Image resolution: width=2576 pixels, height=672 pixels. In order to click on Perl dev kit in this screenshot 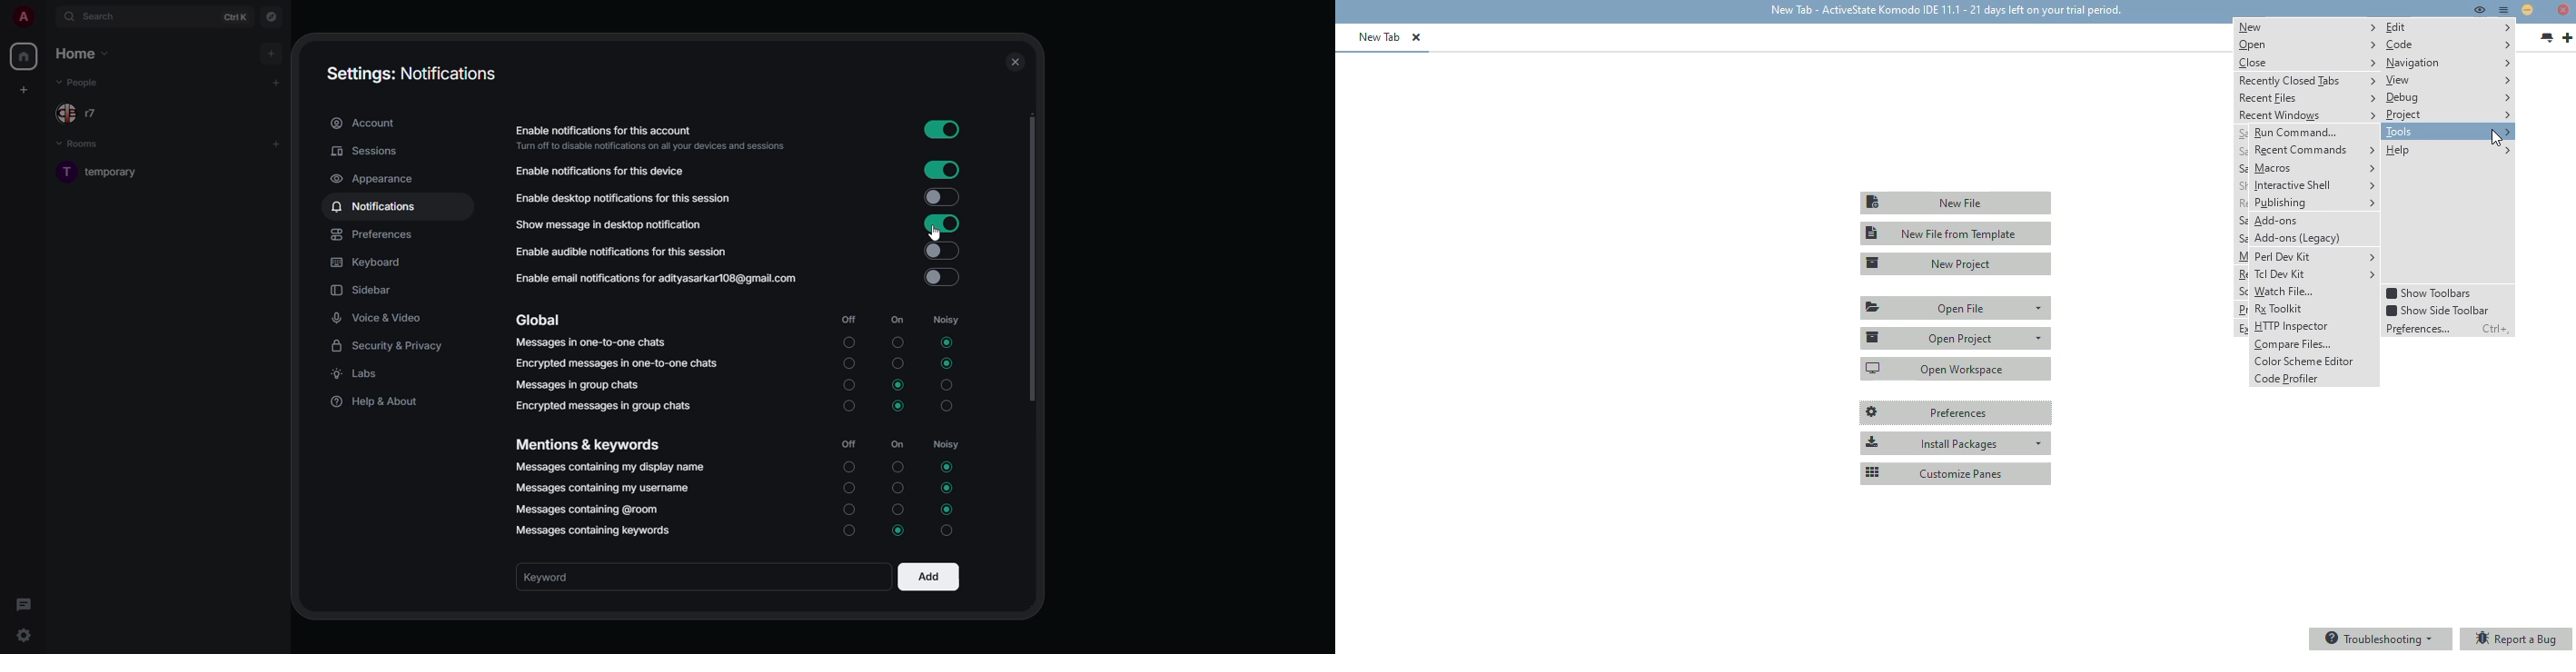, I will do `click(2315, 256)`.